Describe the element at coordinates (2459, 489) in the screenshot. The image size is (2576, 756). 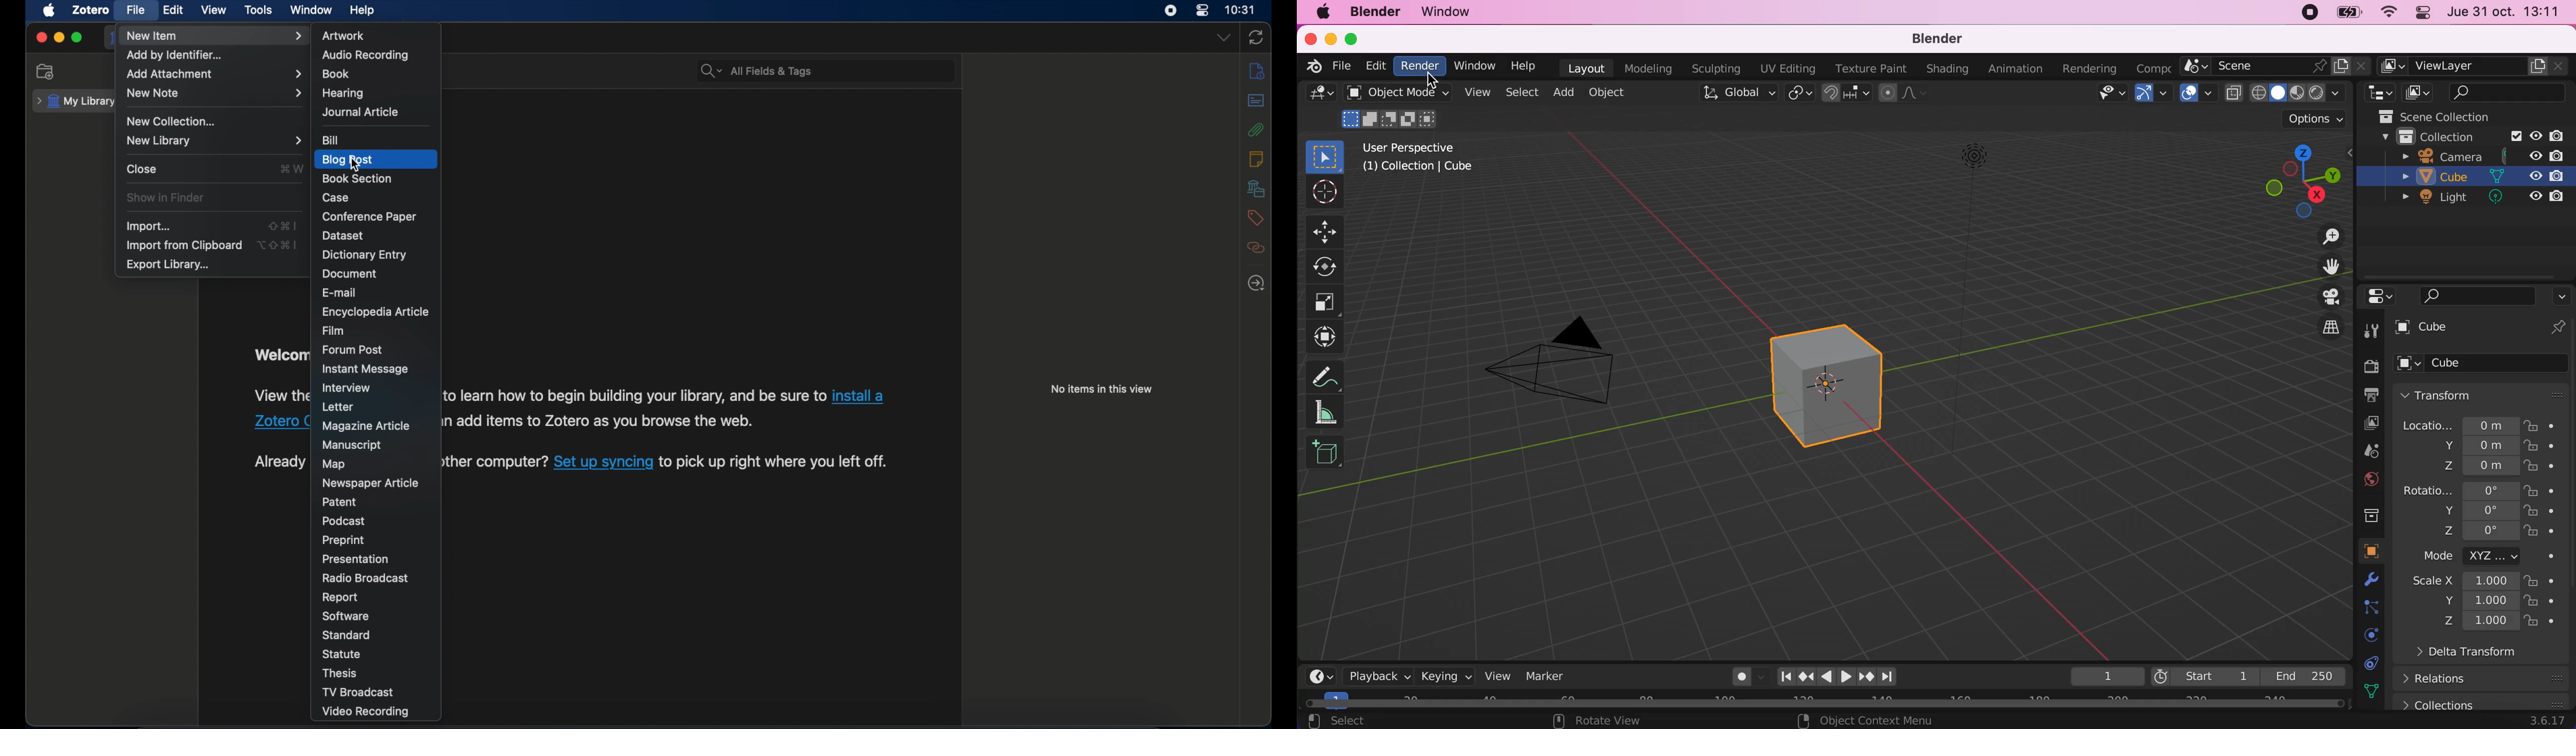
I see `rotation` at that location.